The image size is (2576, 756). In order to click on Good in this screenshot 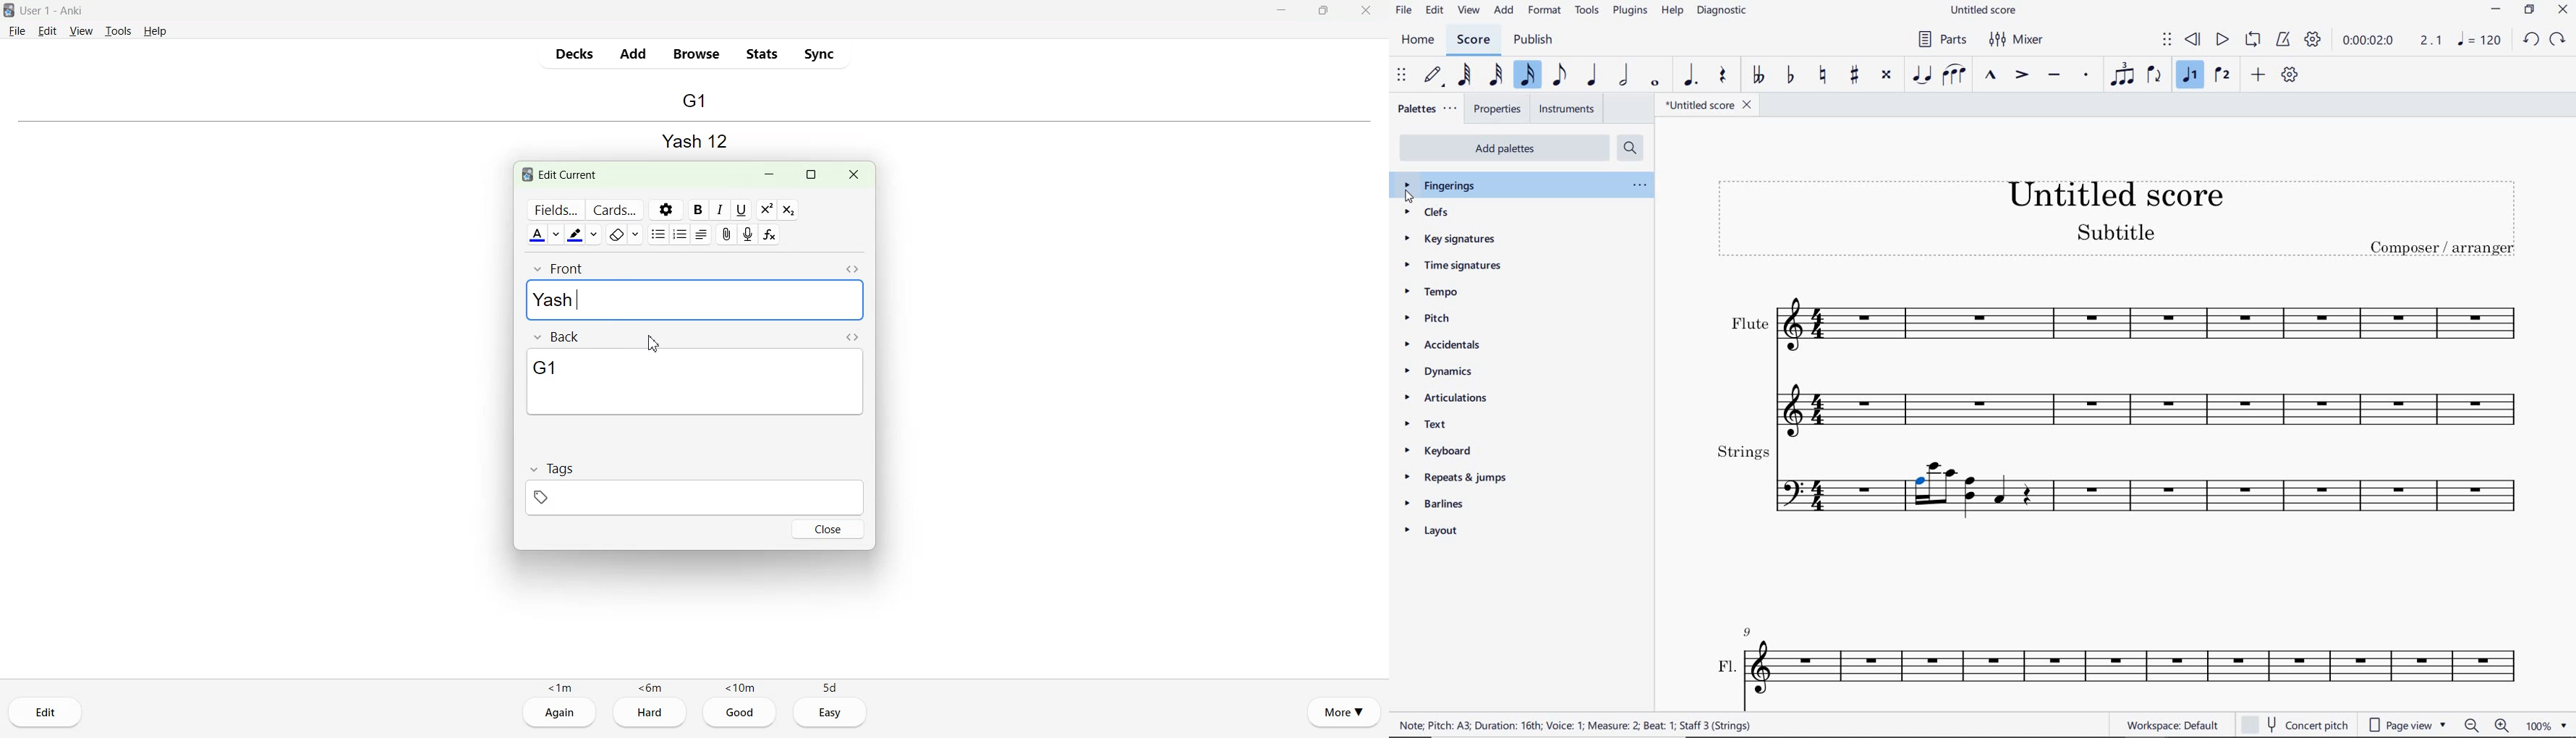, I will do `click(740, 713)`.